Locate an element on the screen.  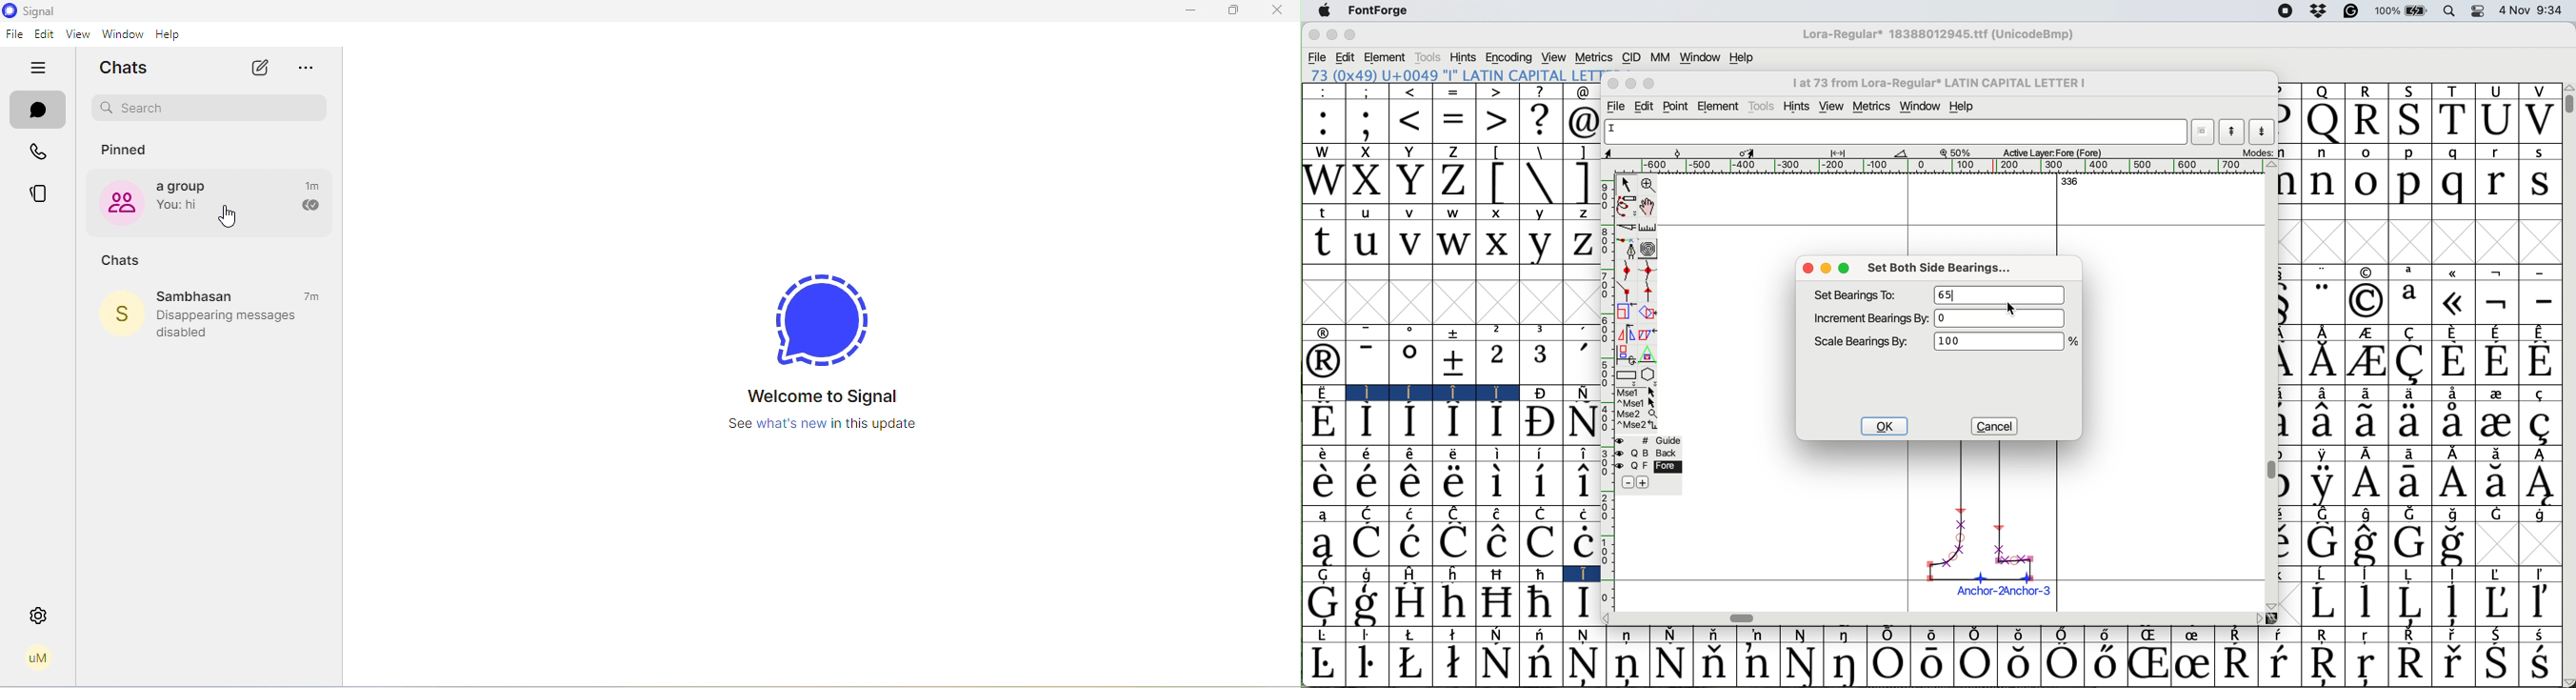
fore is located at coordinates (1658, 467).